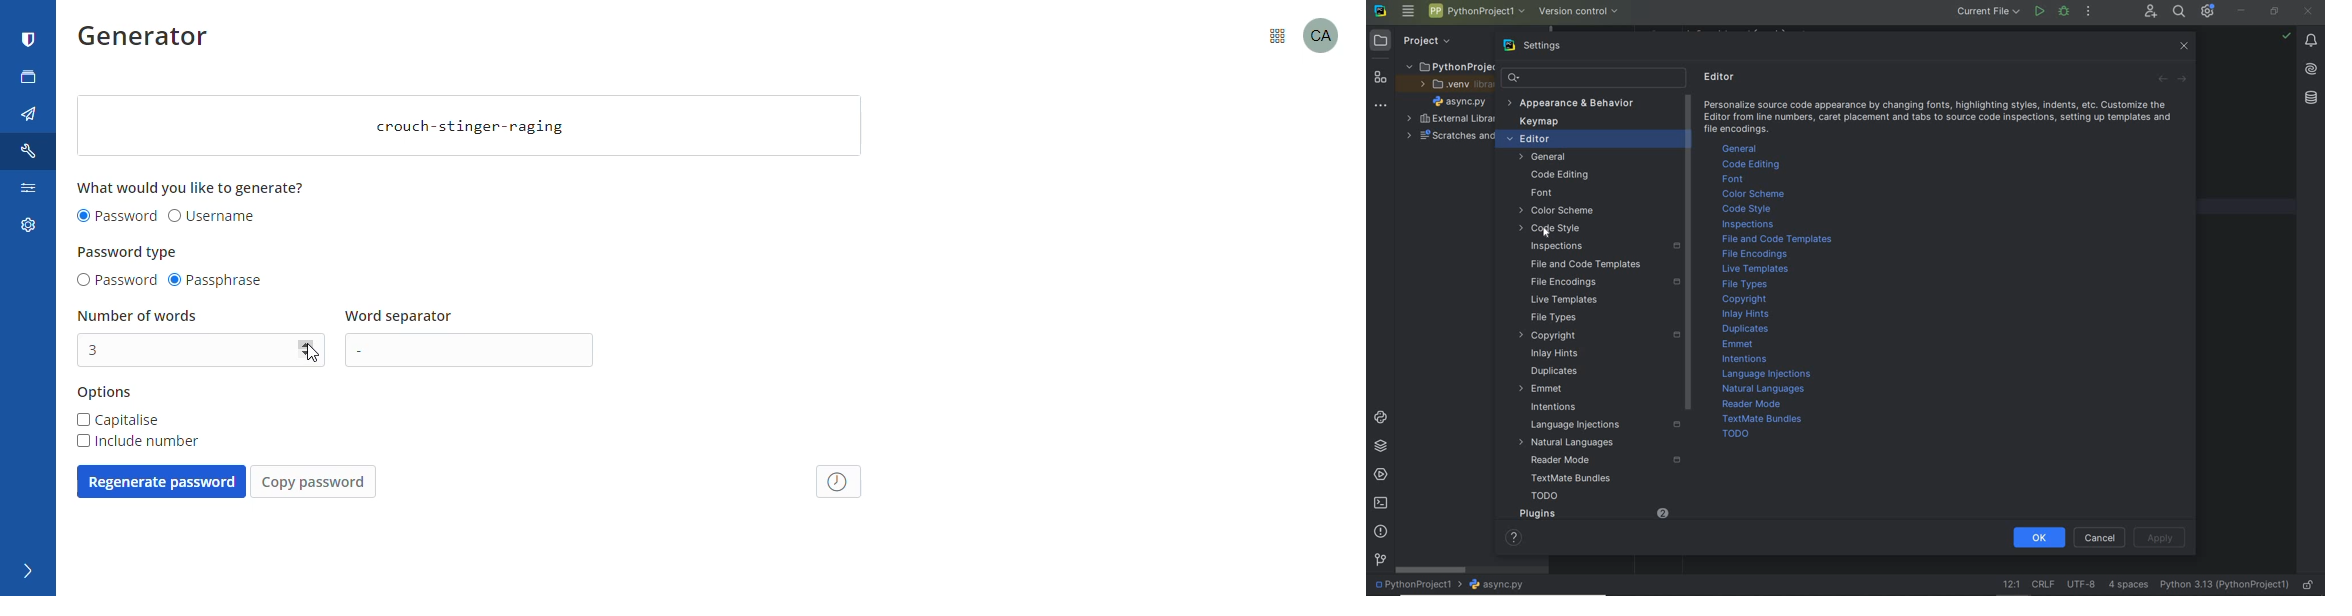 The image size is (2352, 616). I want to click on make file ready only, so click(2310, 585).